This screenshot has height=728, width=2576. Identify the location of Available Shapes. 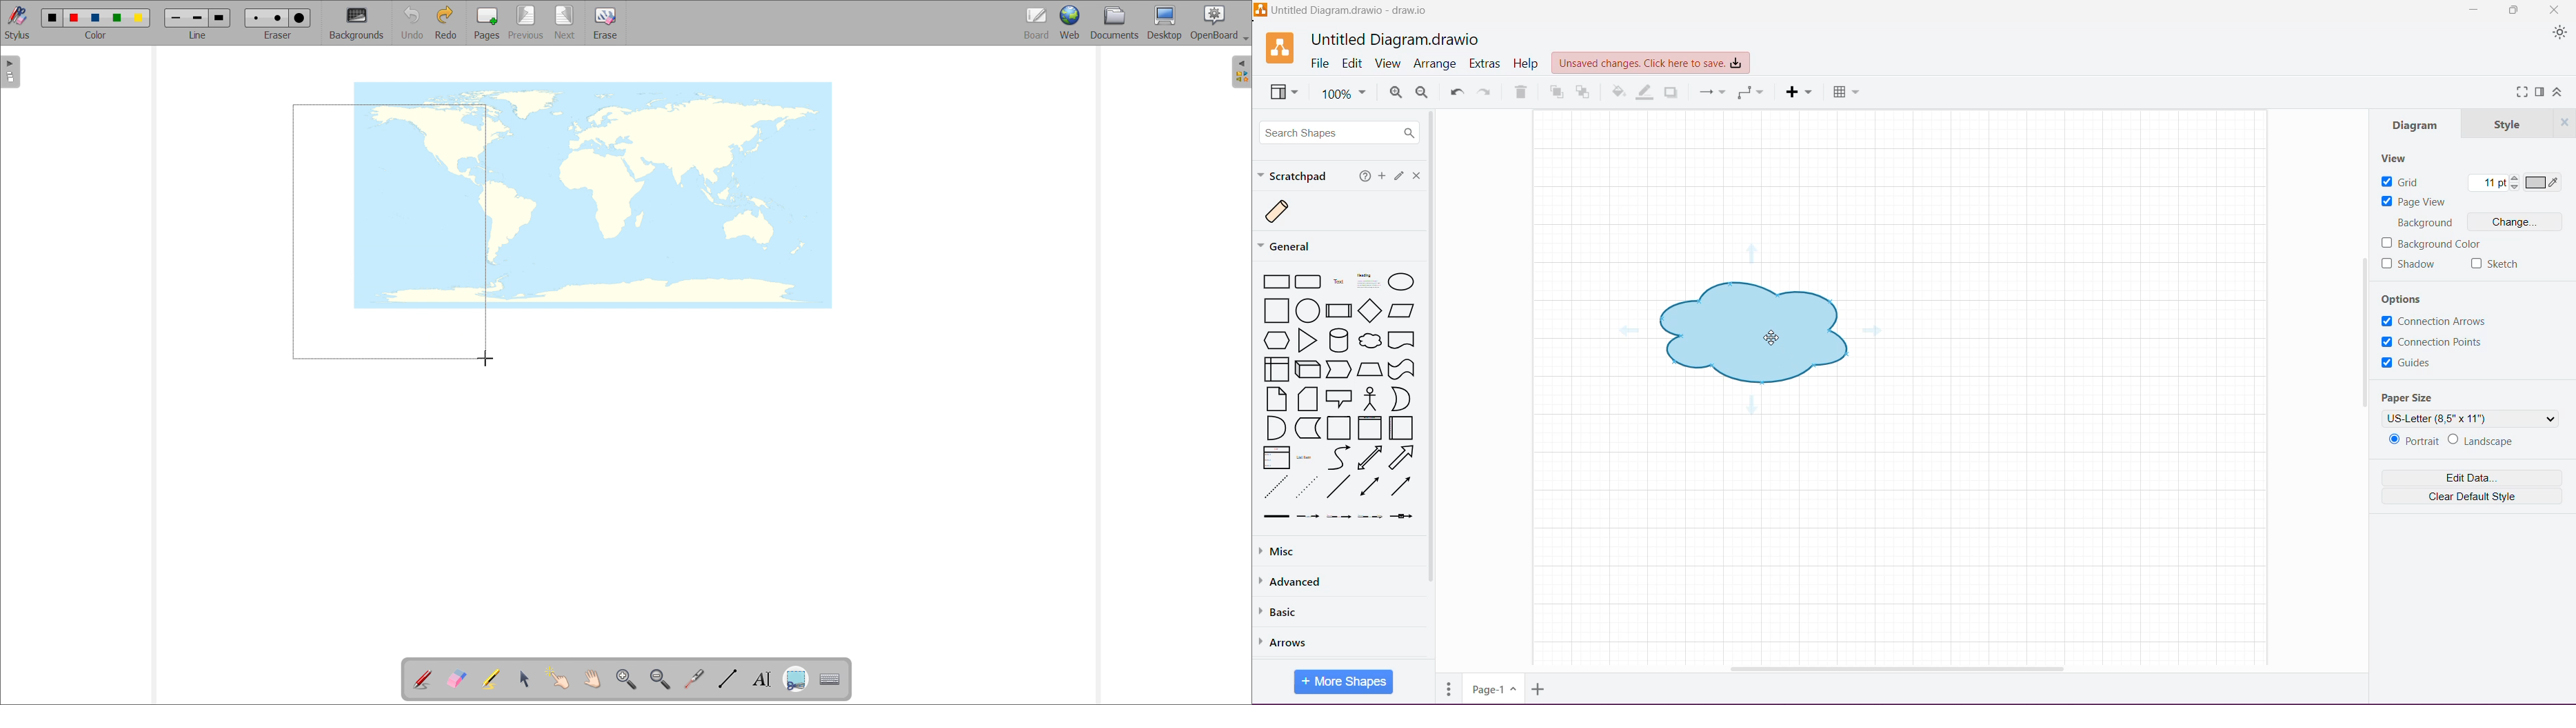
(1343, 398).